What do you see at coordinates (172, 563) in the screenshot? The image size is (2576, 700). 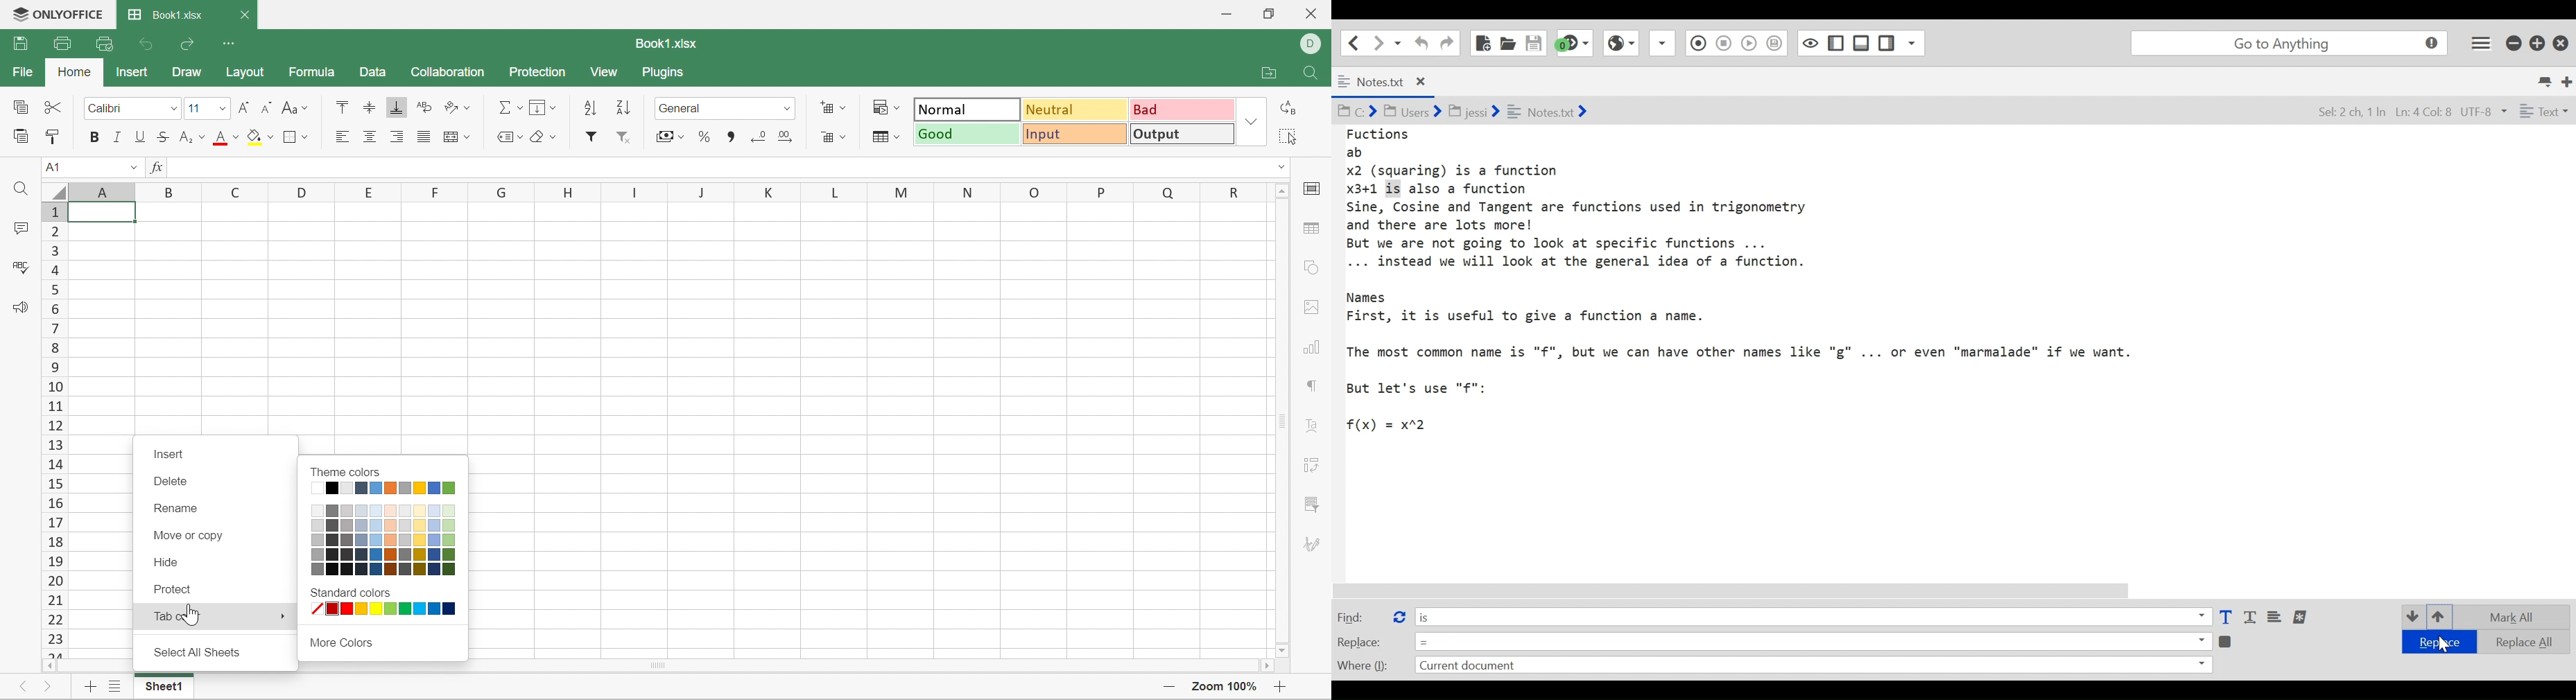 I see `Hide` at bounding box center [172, 563].